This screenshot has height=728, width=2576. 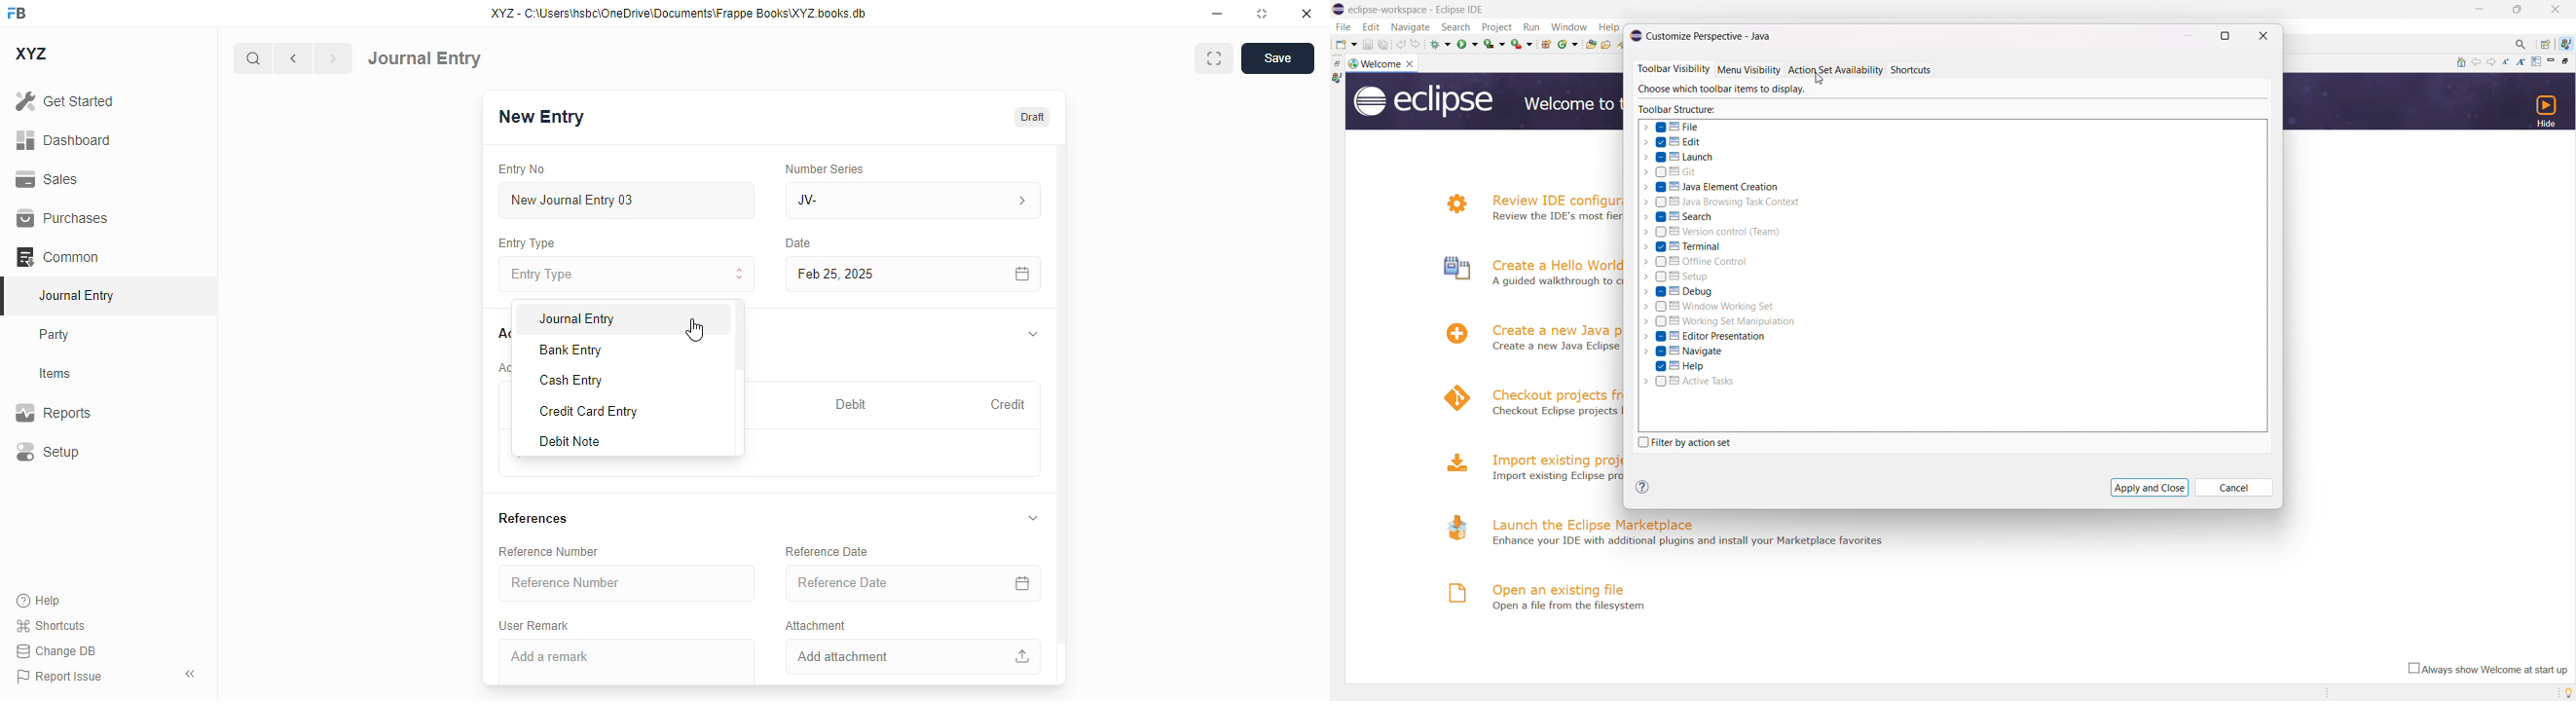 What do you see at coordinates (1821, 80) in the screenshot?
I see `cursor` at bounding box center [1821, 80].